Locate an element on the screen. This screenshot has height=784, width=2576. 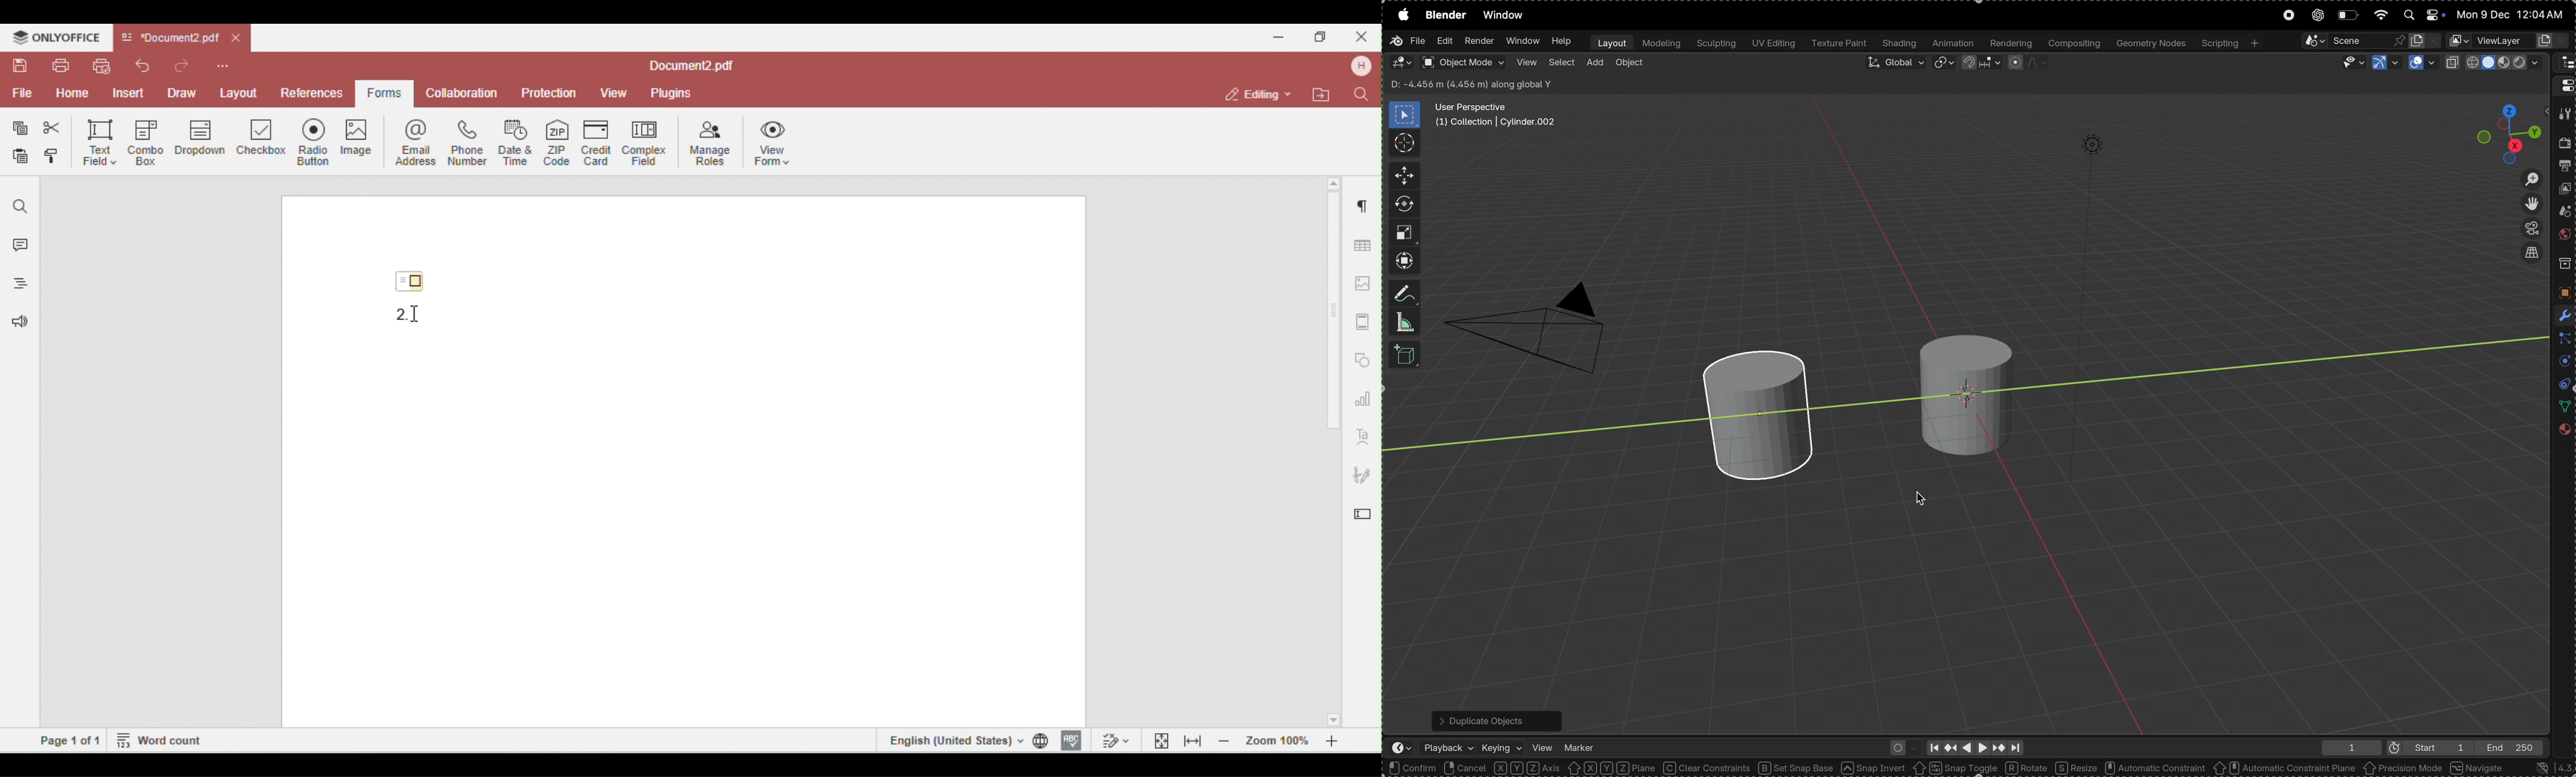
modifiers is located at coordinates (2563, 314).